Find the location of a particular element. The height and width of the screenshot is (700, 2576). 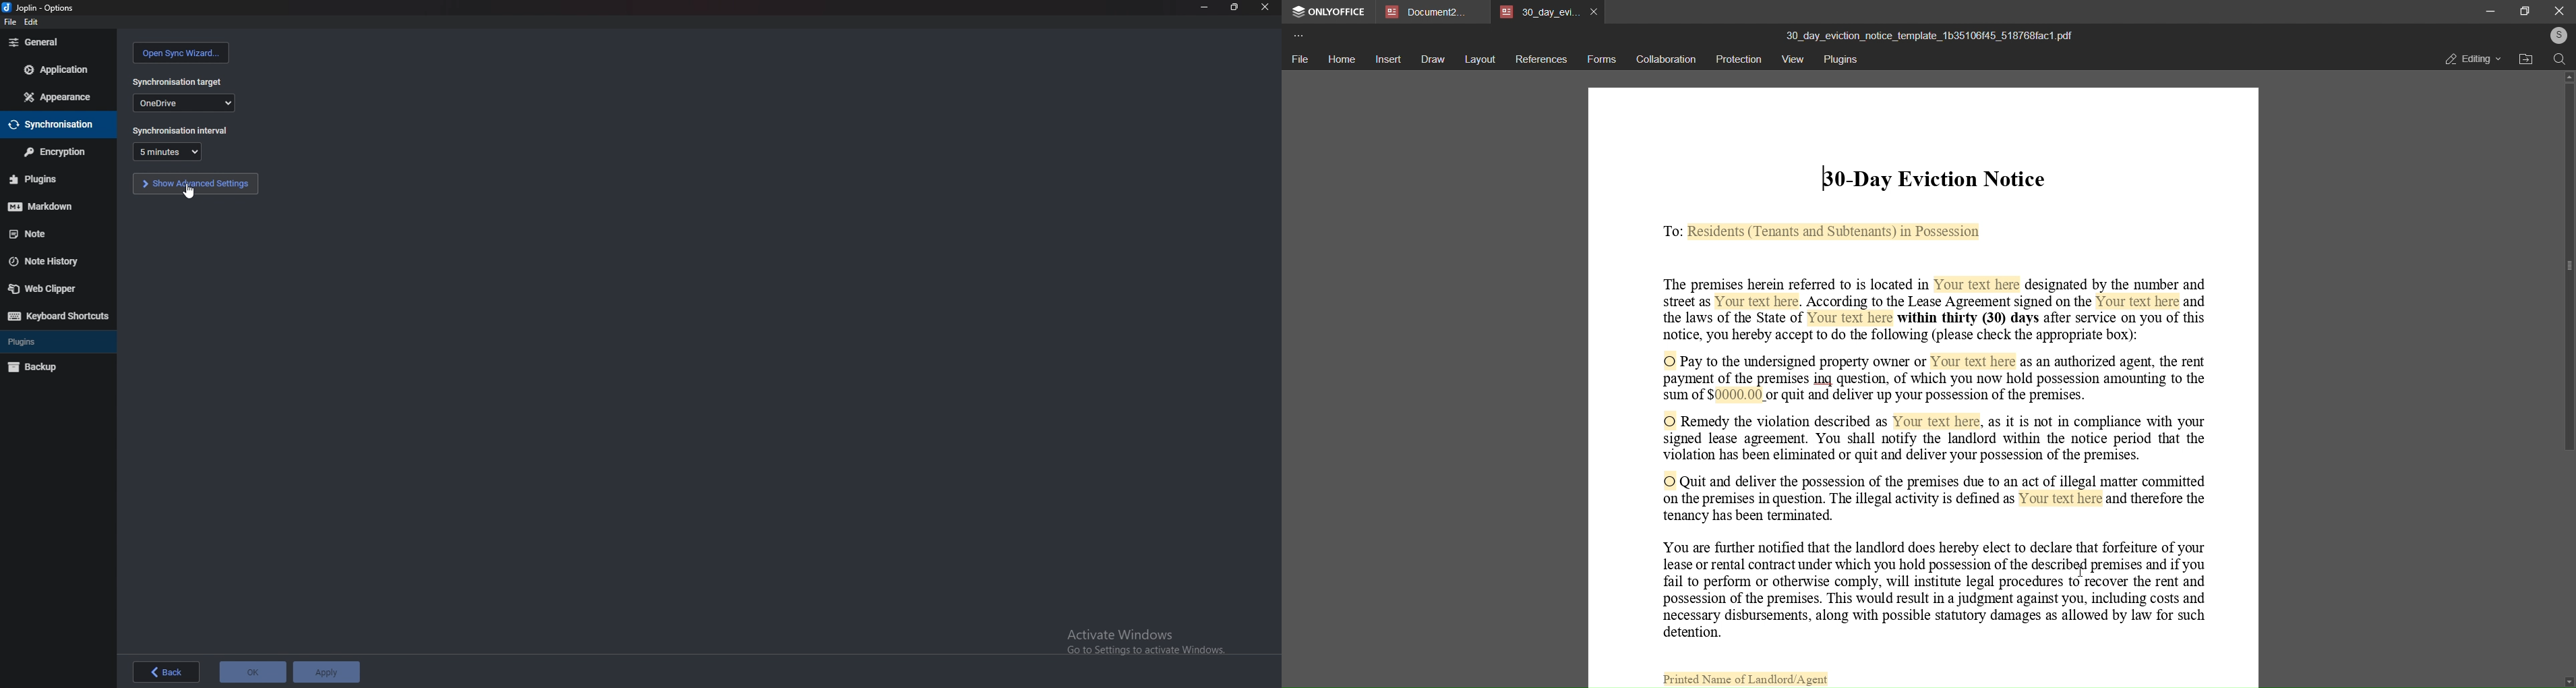

close is located at coordinates (1264, 7).